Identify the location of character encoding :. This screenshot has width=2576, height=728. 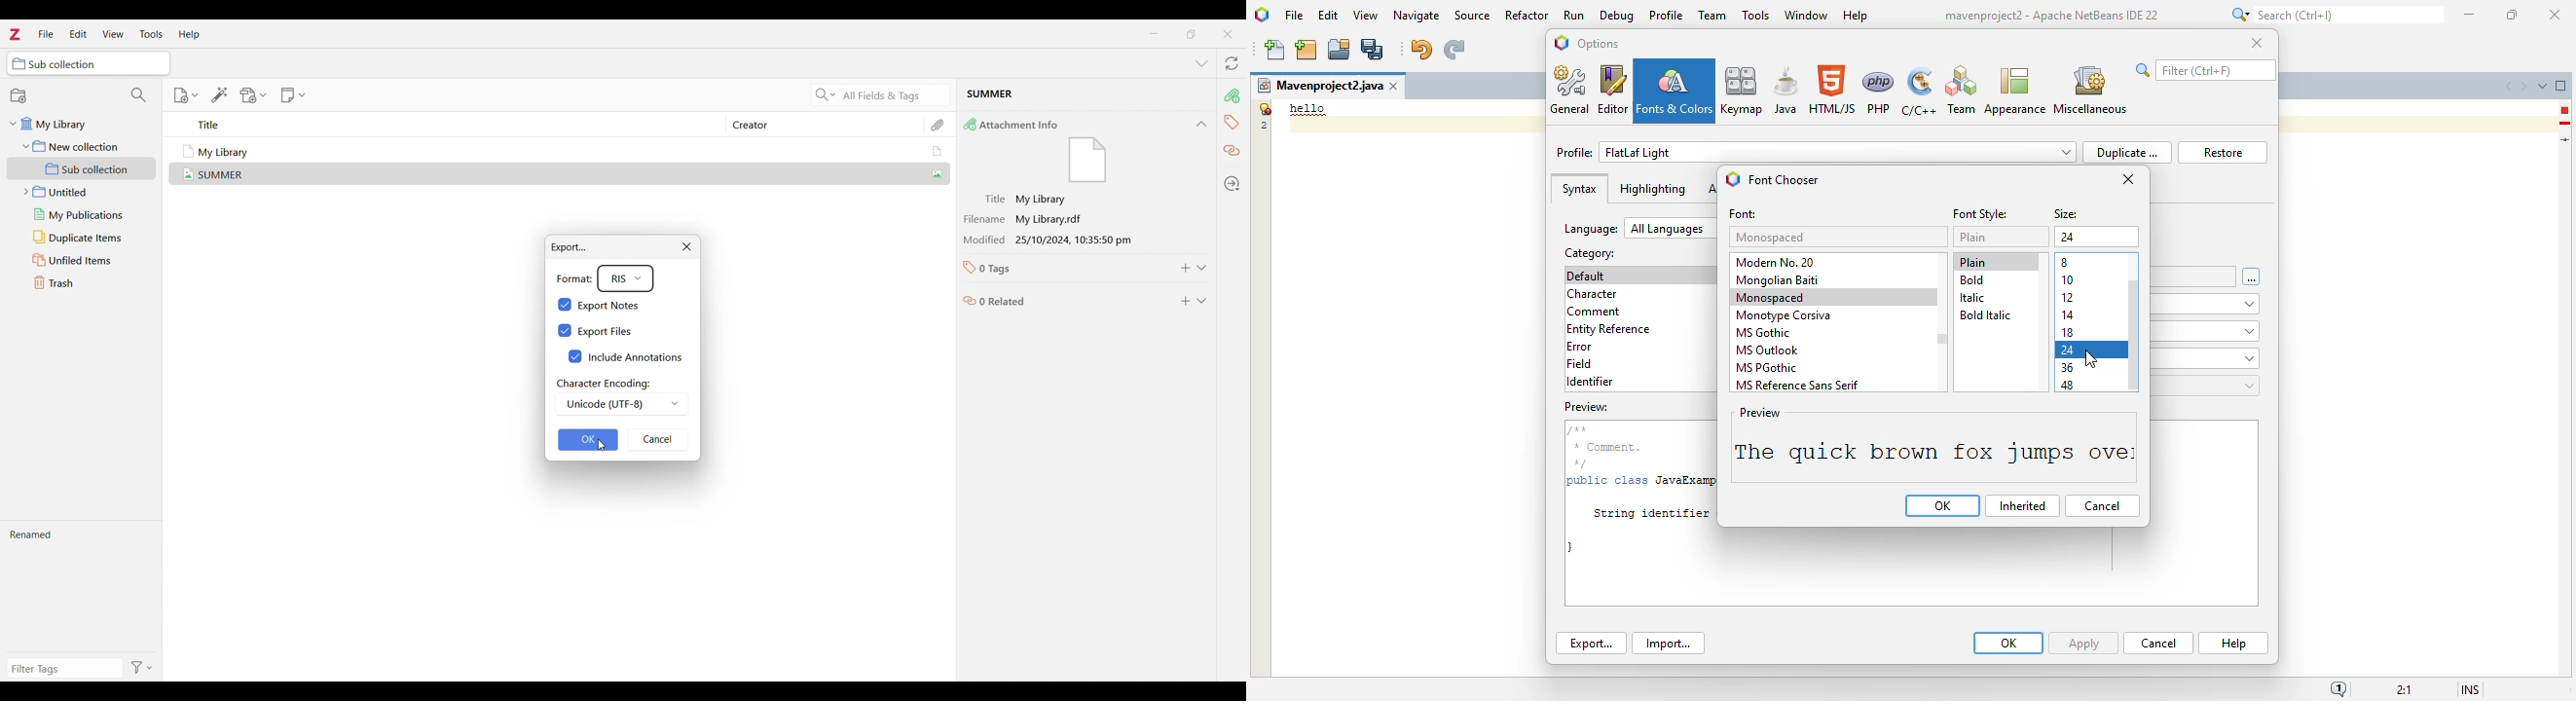
(606, 382).